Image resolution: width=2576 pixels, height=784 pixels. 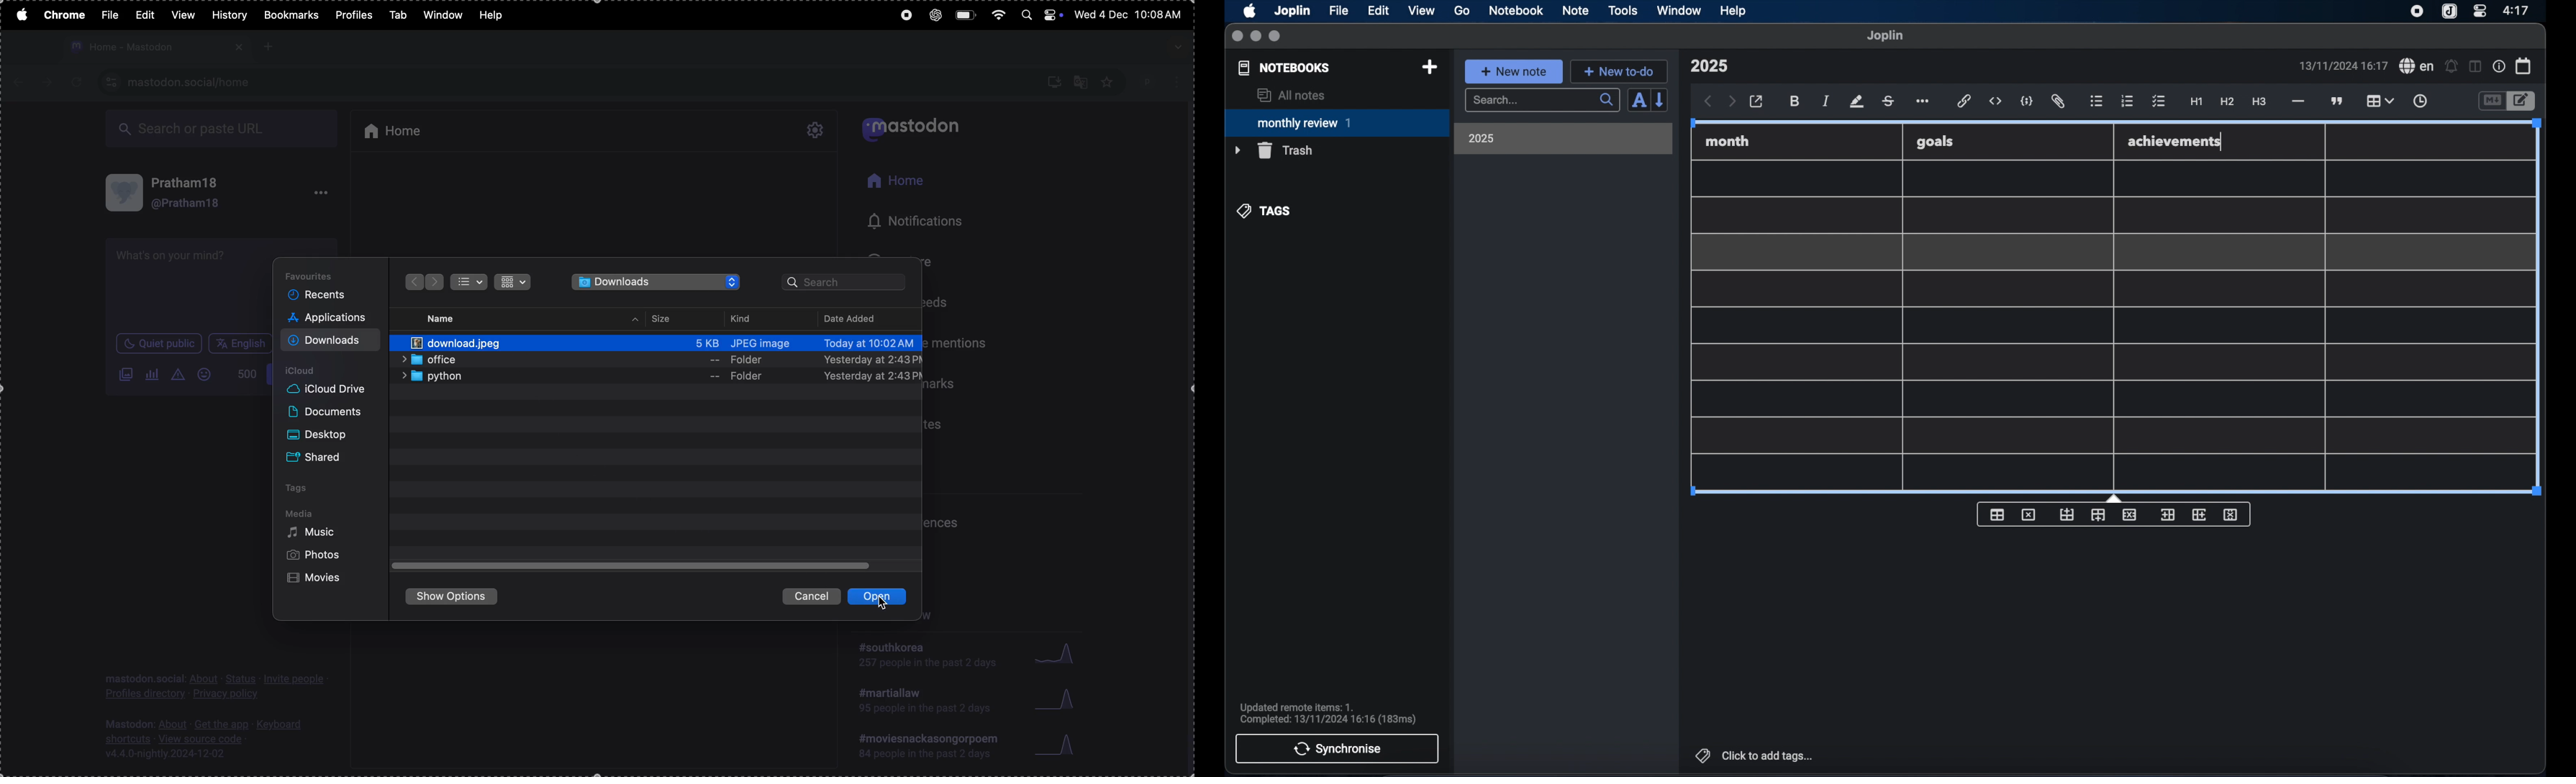 What do you see at coordinates (2338, 101) in the screenshot?
I see `block quotes` at bounding box center [2338, 101].